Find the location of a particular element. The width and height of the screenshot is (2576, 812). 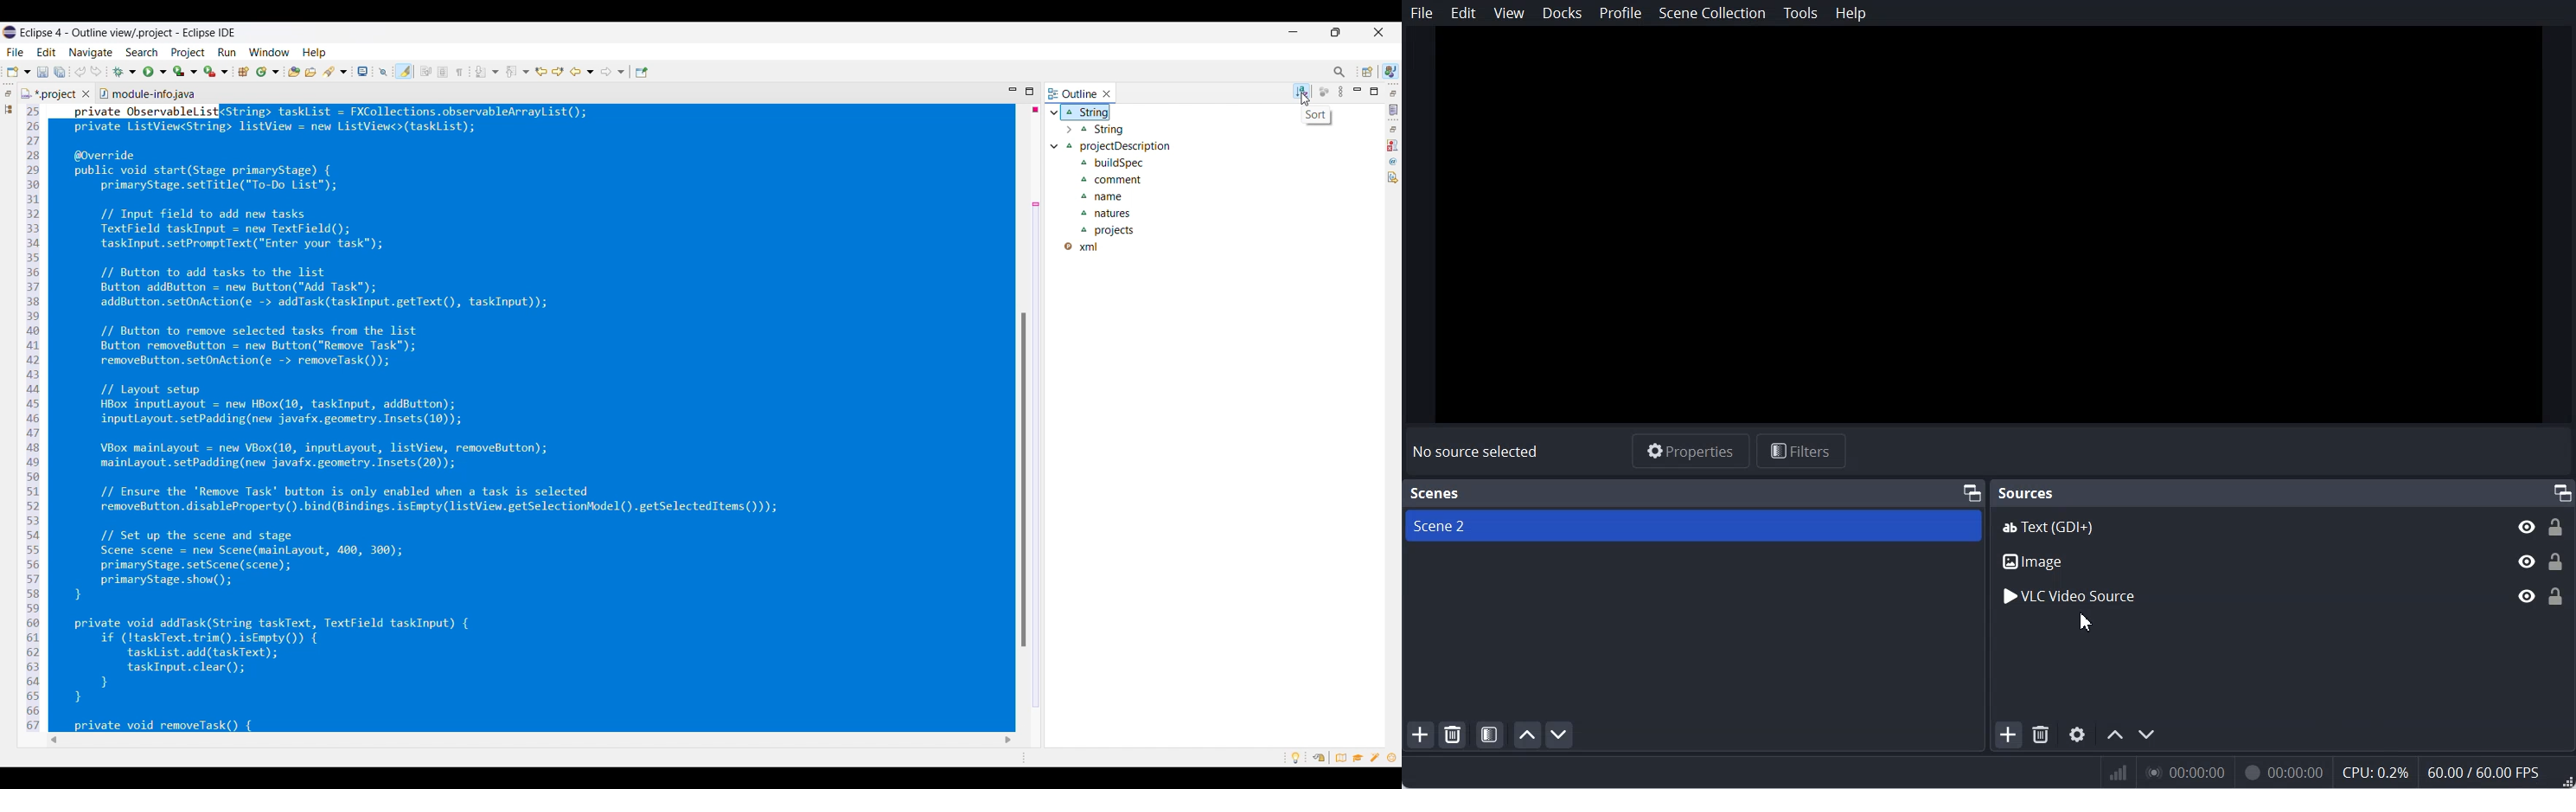

Text GDI+ is located at coordinates (2283, 525).